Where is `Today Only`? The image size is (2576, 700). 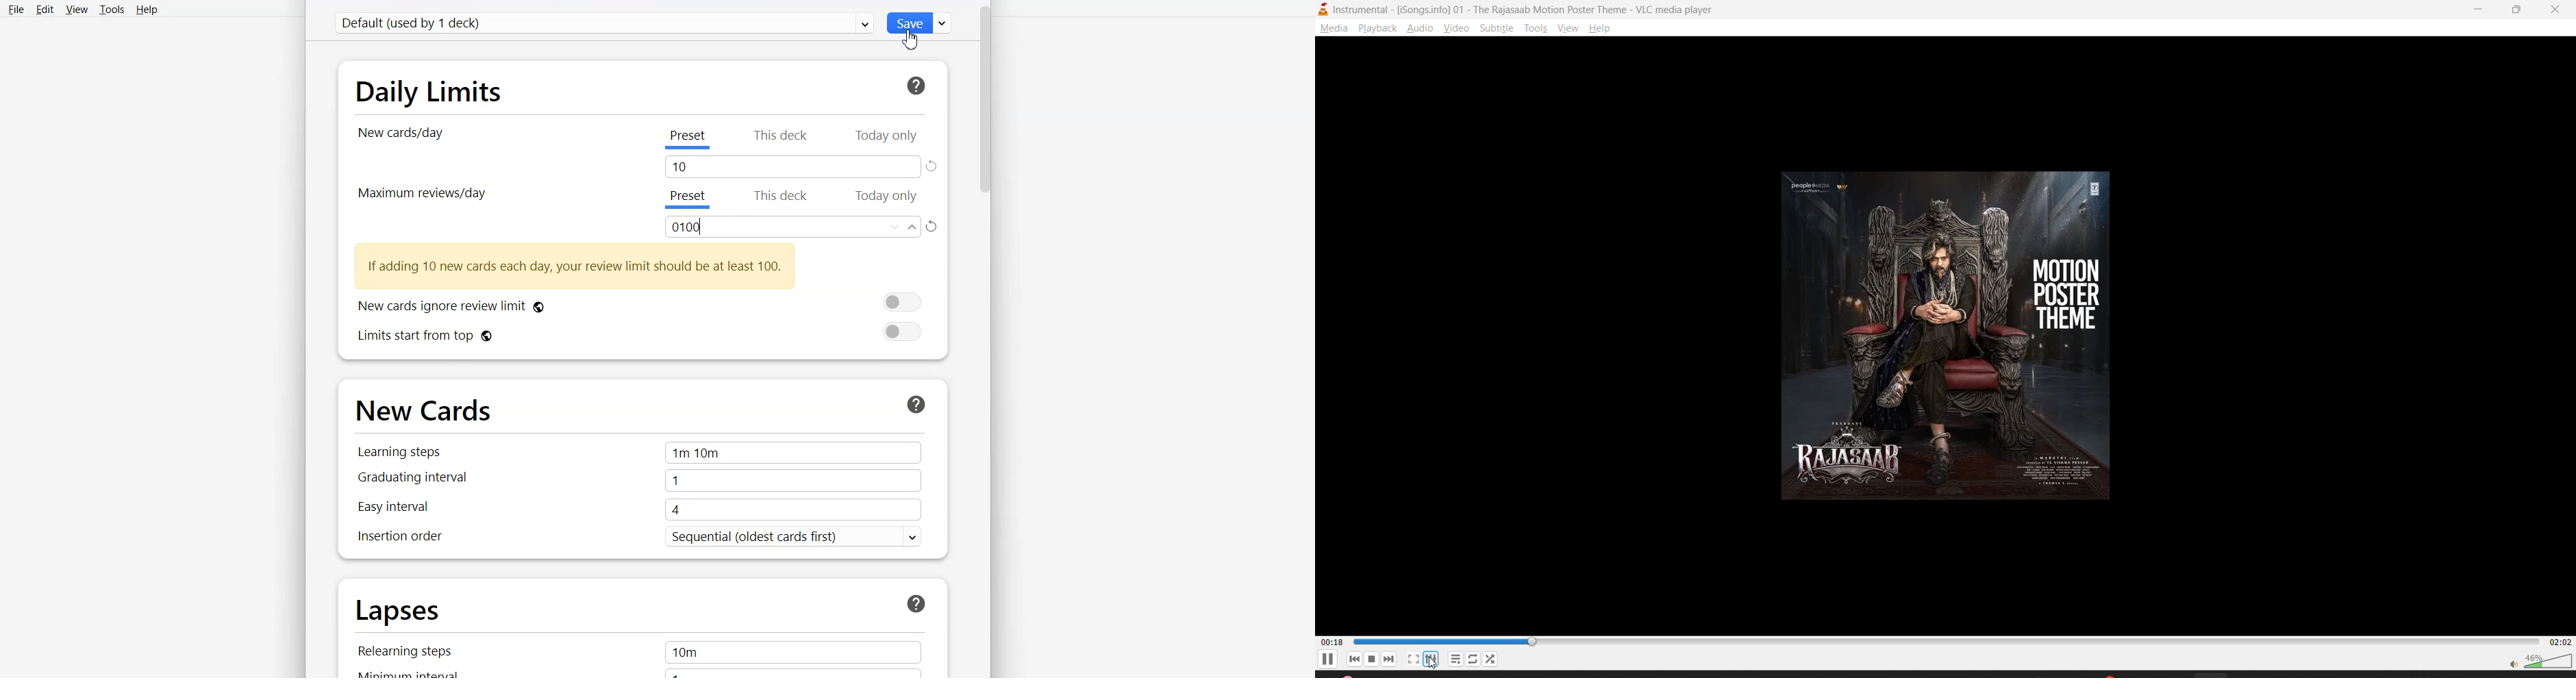
Today Only is located at coordinates (886, 137).